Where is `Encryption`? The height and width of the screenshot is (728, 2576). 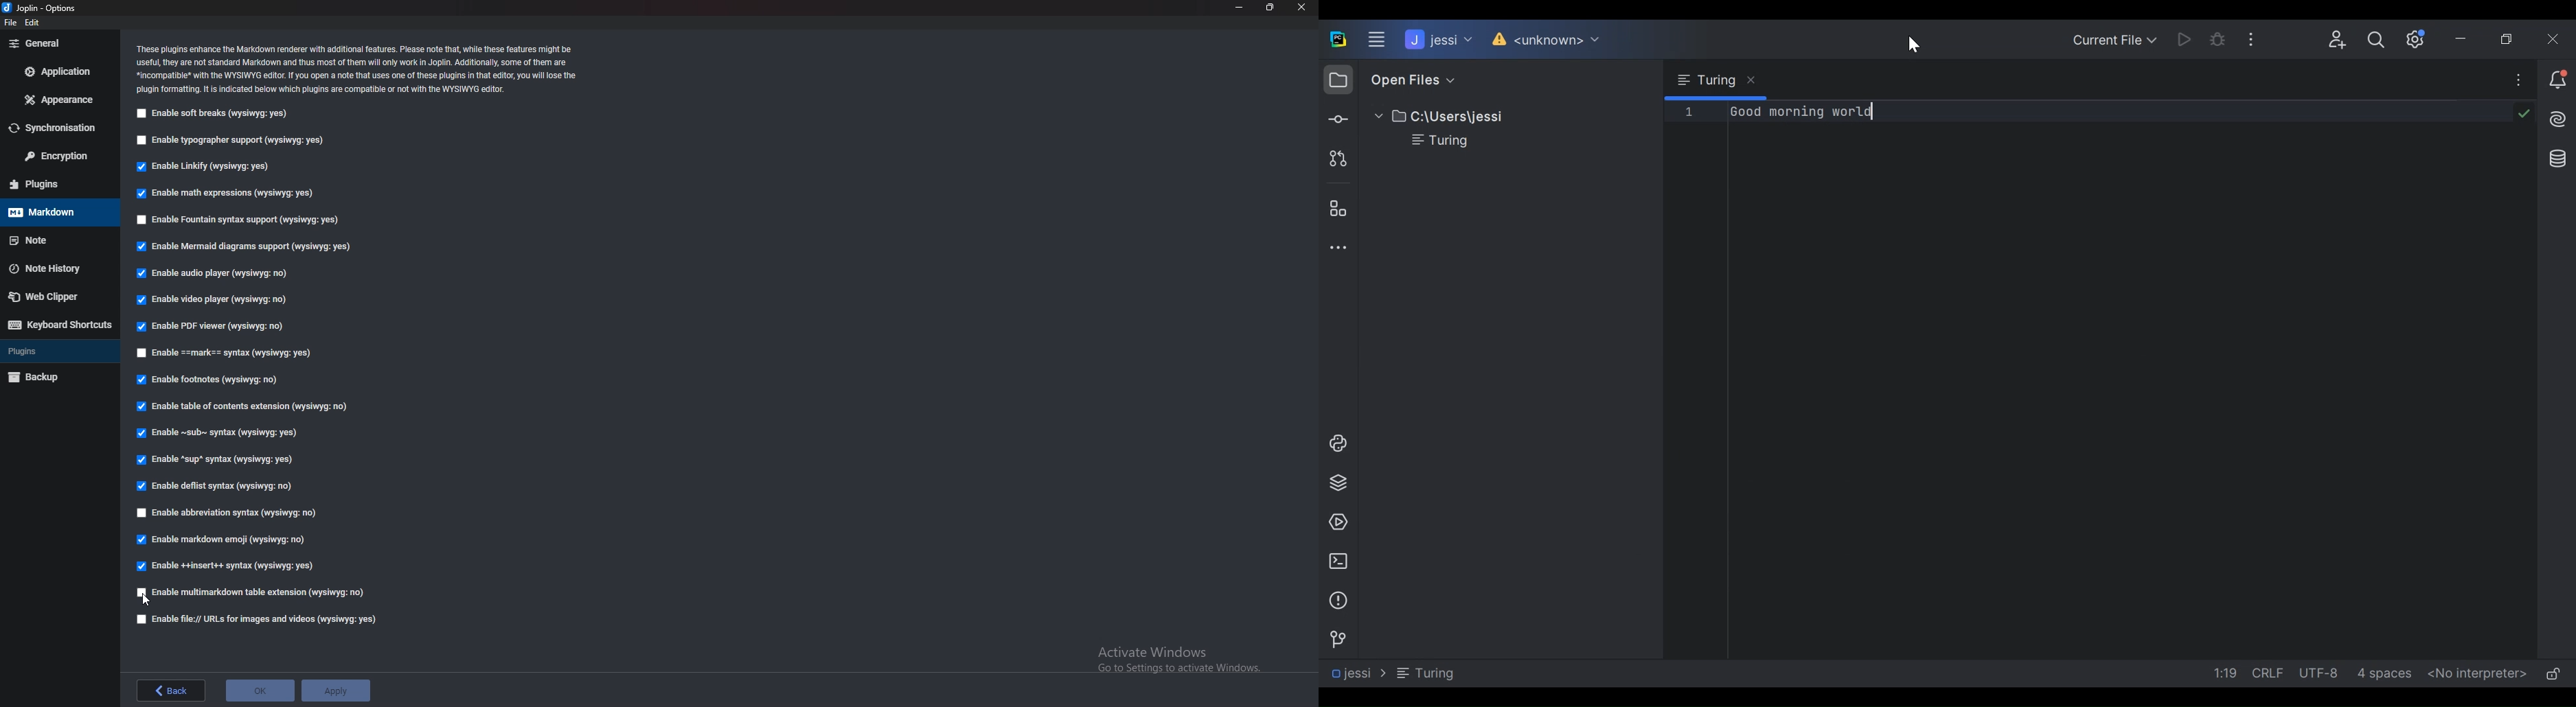 Encryption is located at coordinates (57, 155).